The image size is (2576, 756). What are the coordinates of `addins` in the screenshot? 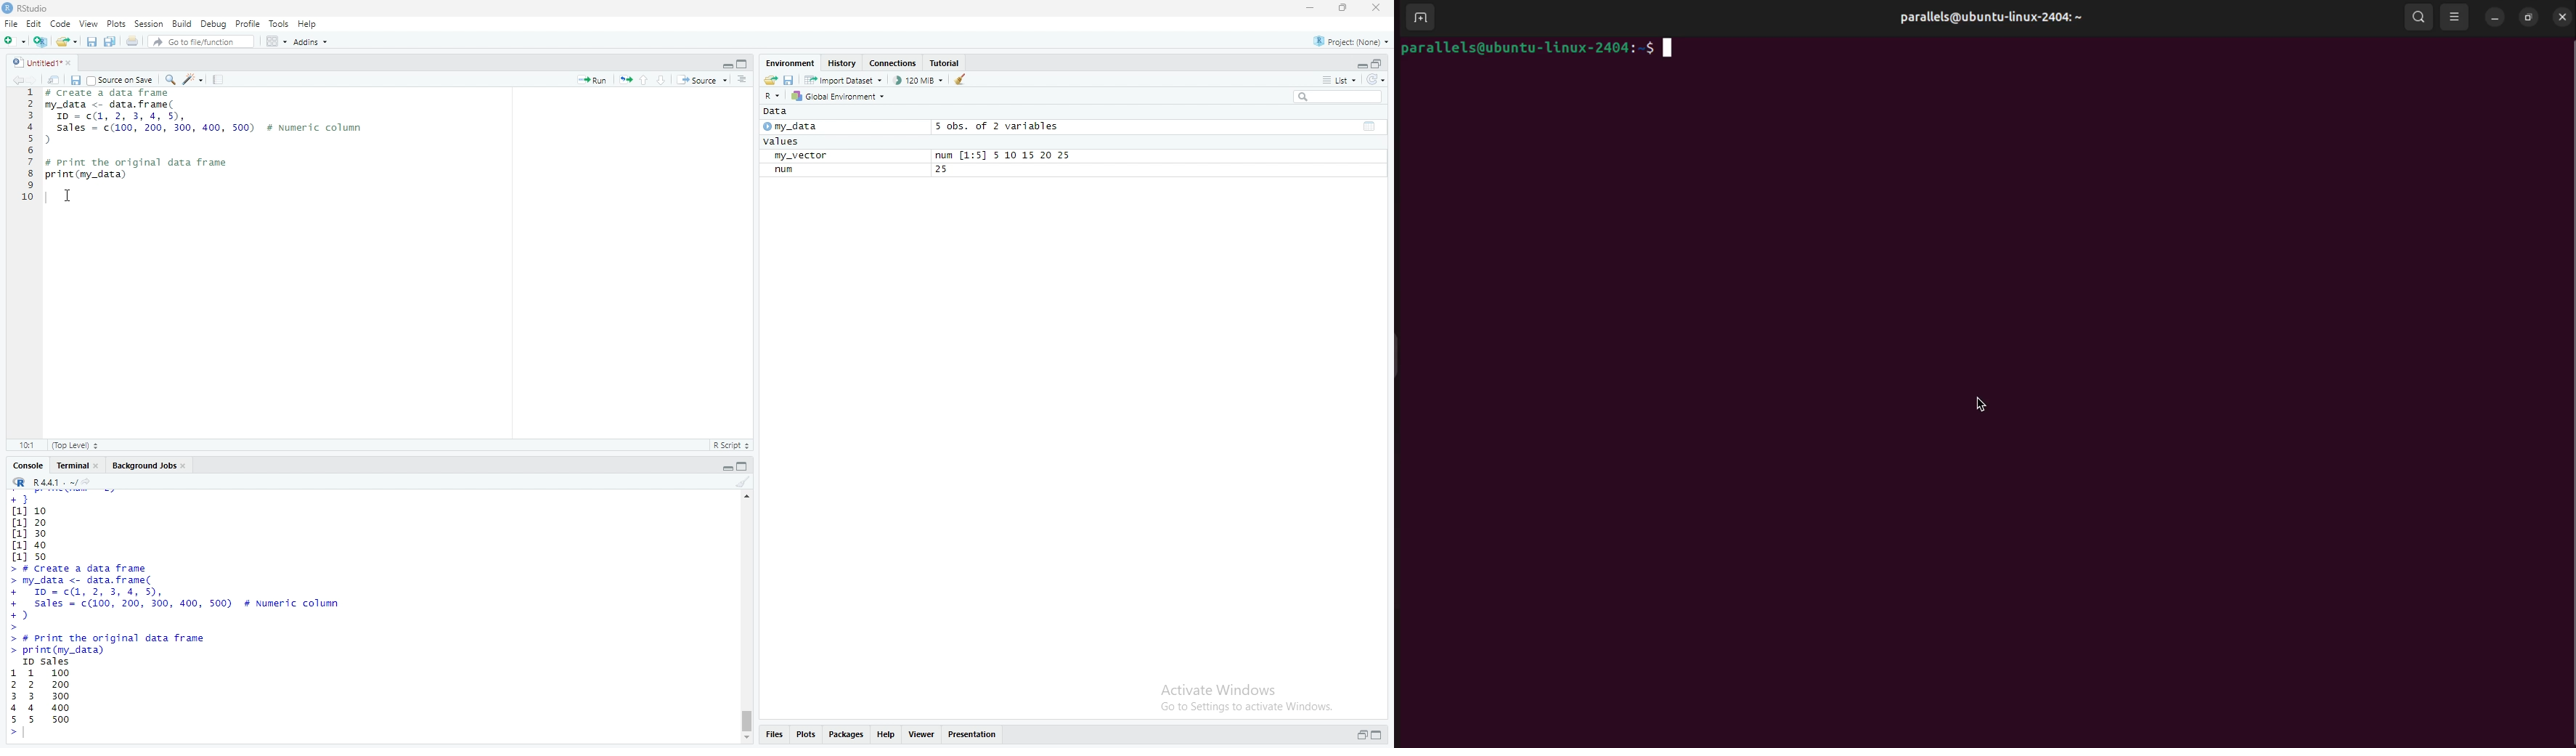 It's located at (310, 41).